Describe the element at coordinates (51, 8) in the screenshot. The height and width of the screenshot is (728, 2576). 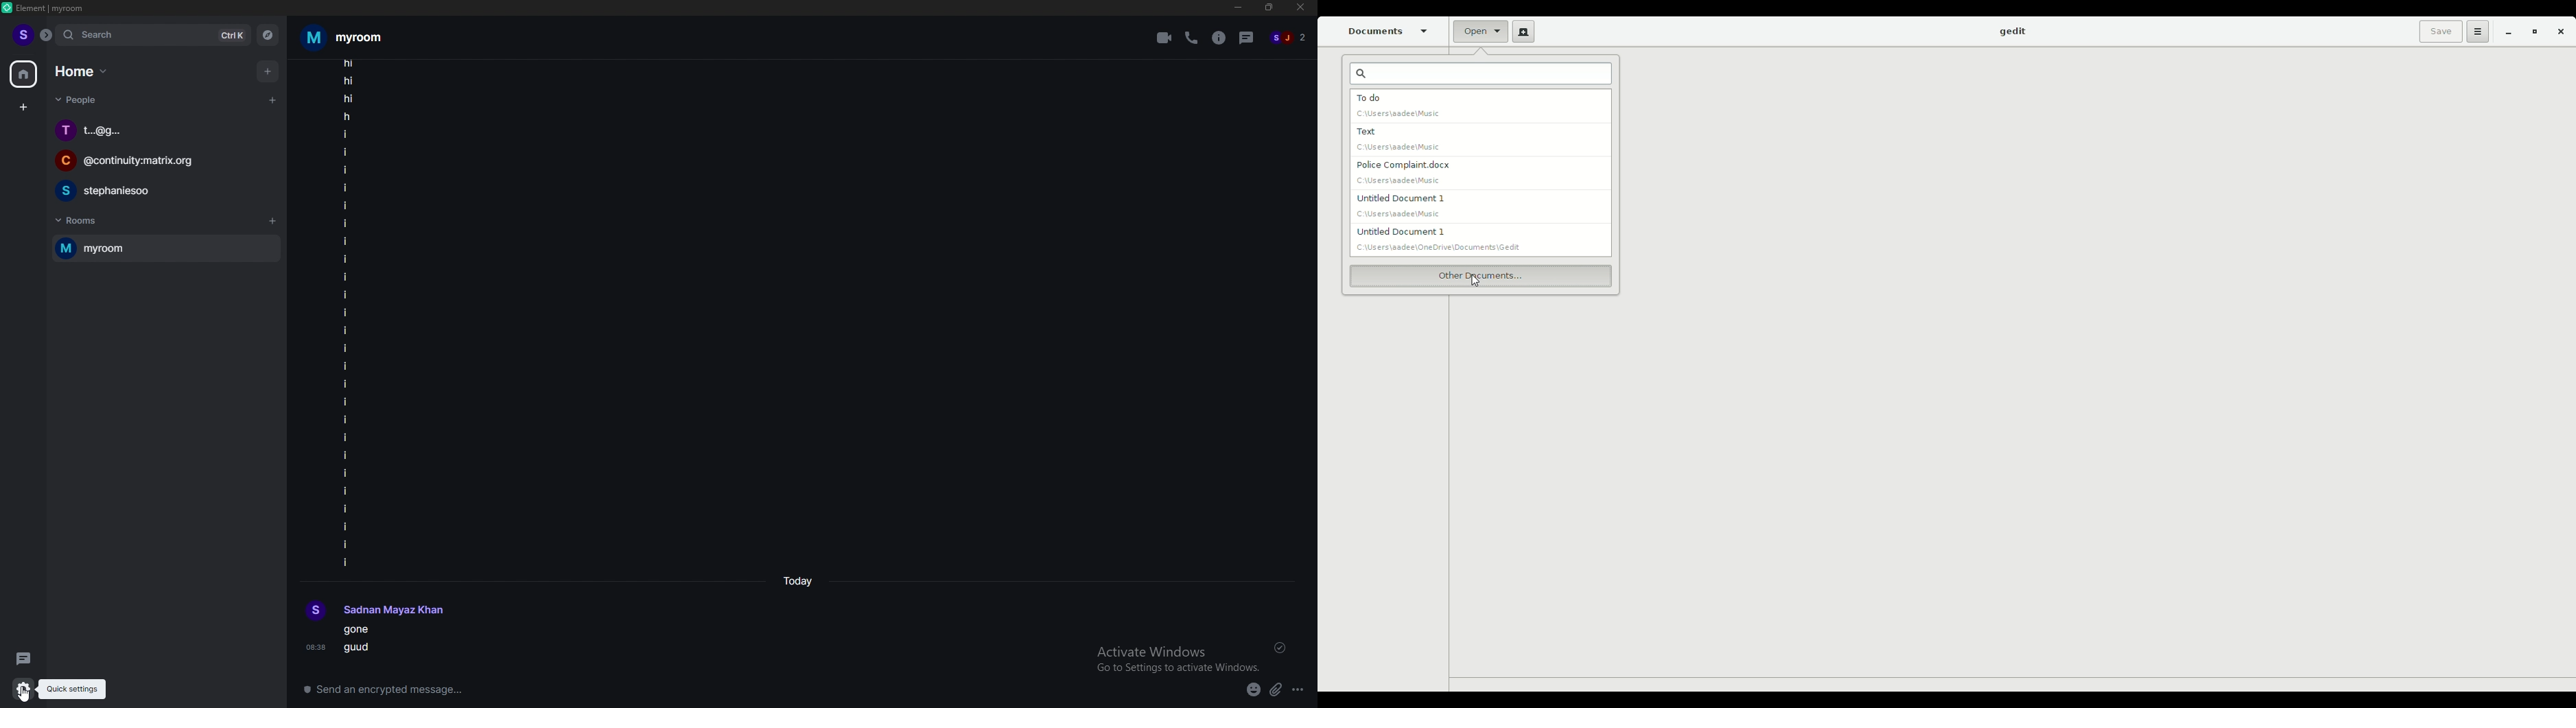
I see `title` at that location.